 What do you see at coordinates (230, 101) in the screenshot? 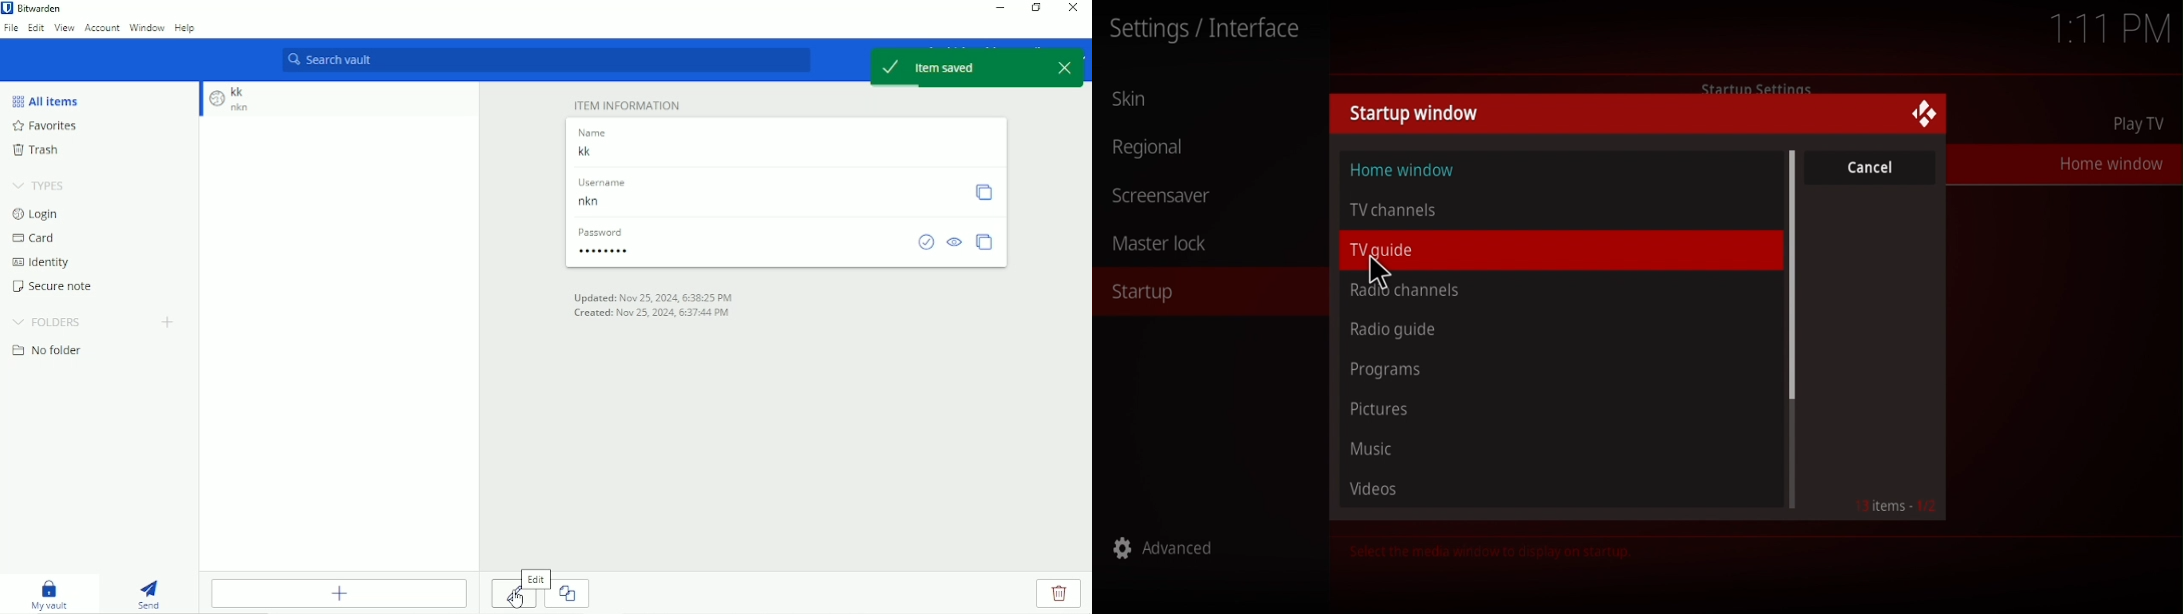
I see `Item` at bounding box center [230, 101].